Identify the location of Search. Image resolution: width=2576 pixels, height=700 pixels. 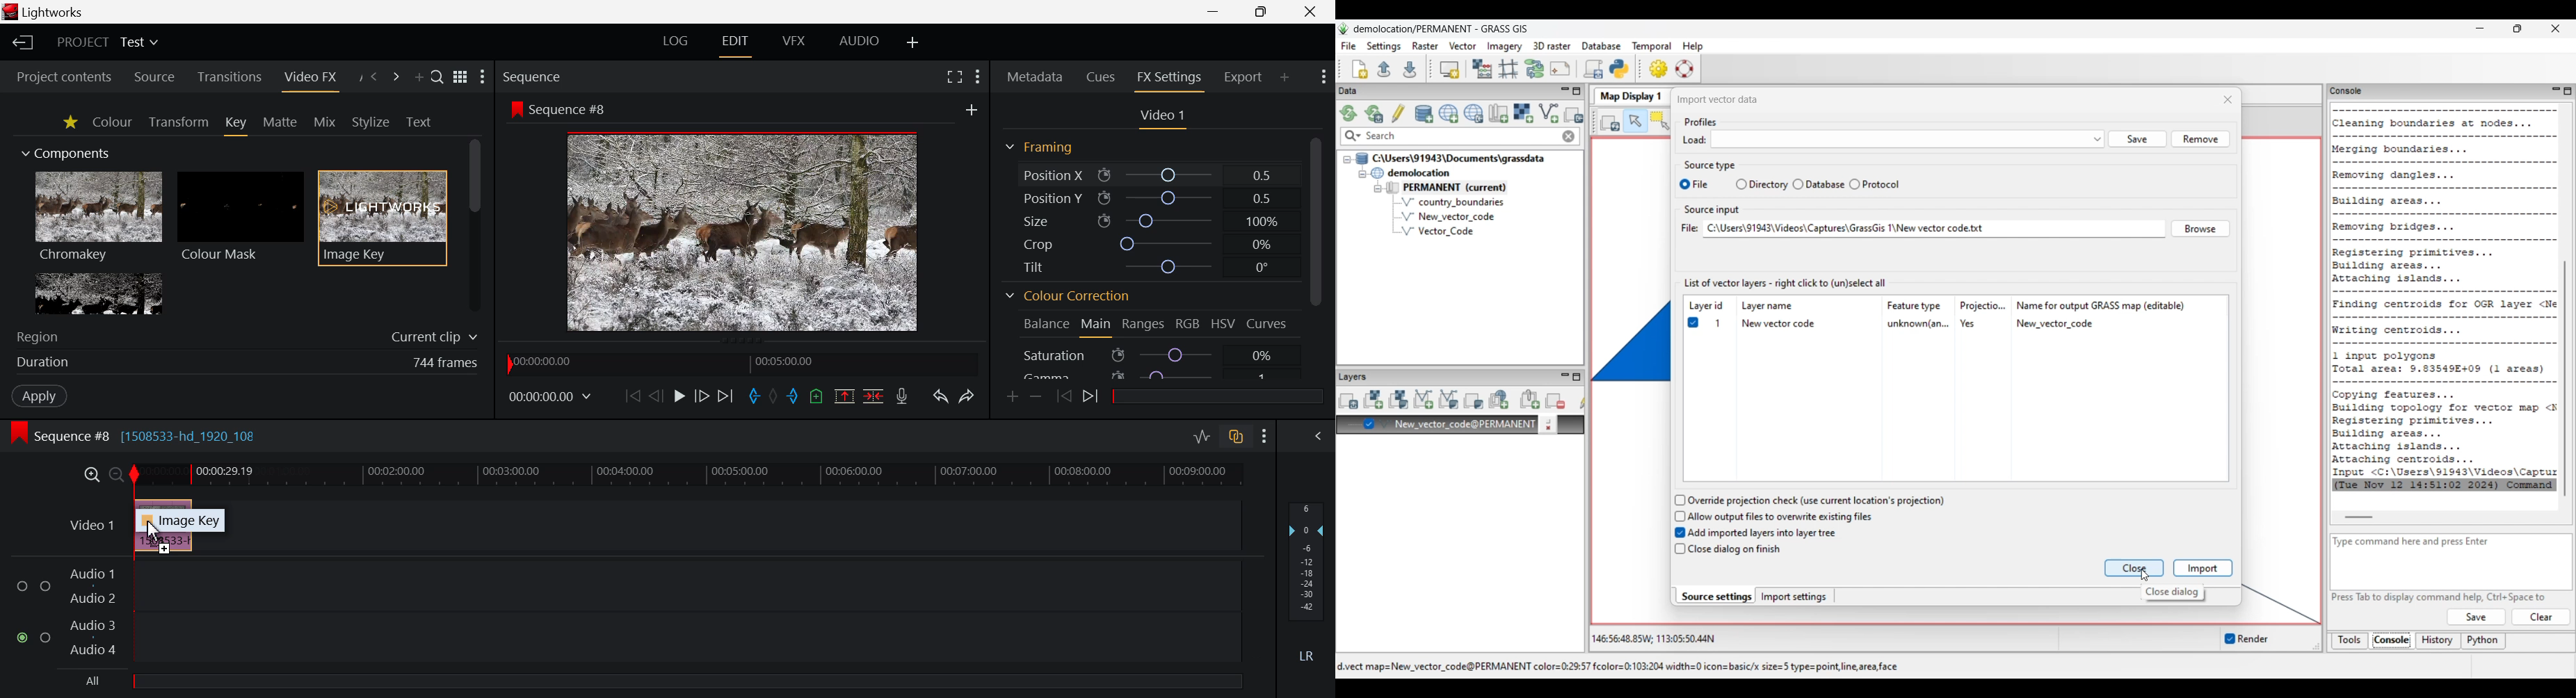
(437, 76).